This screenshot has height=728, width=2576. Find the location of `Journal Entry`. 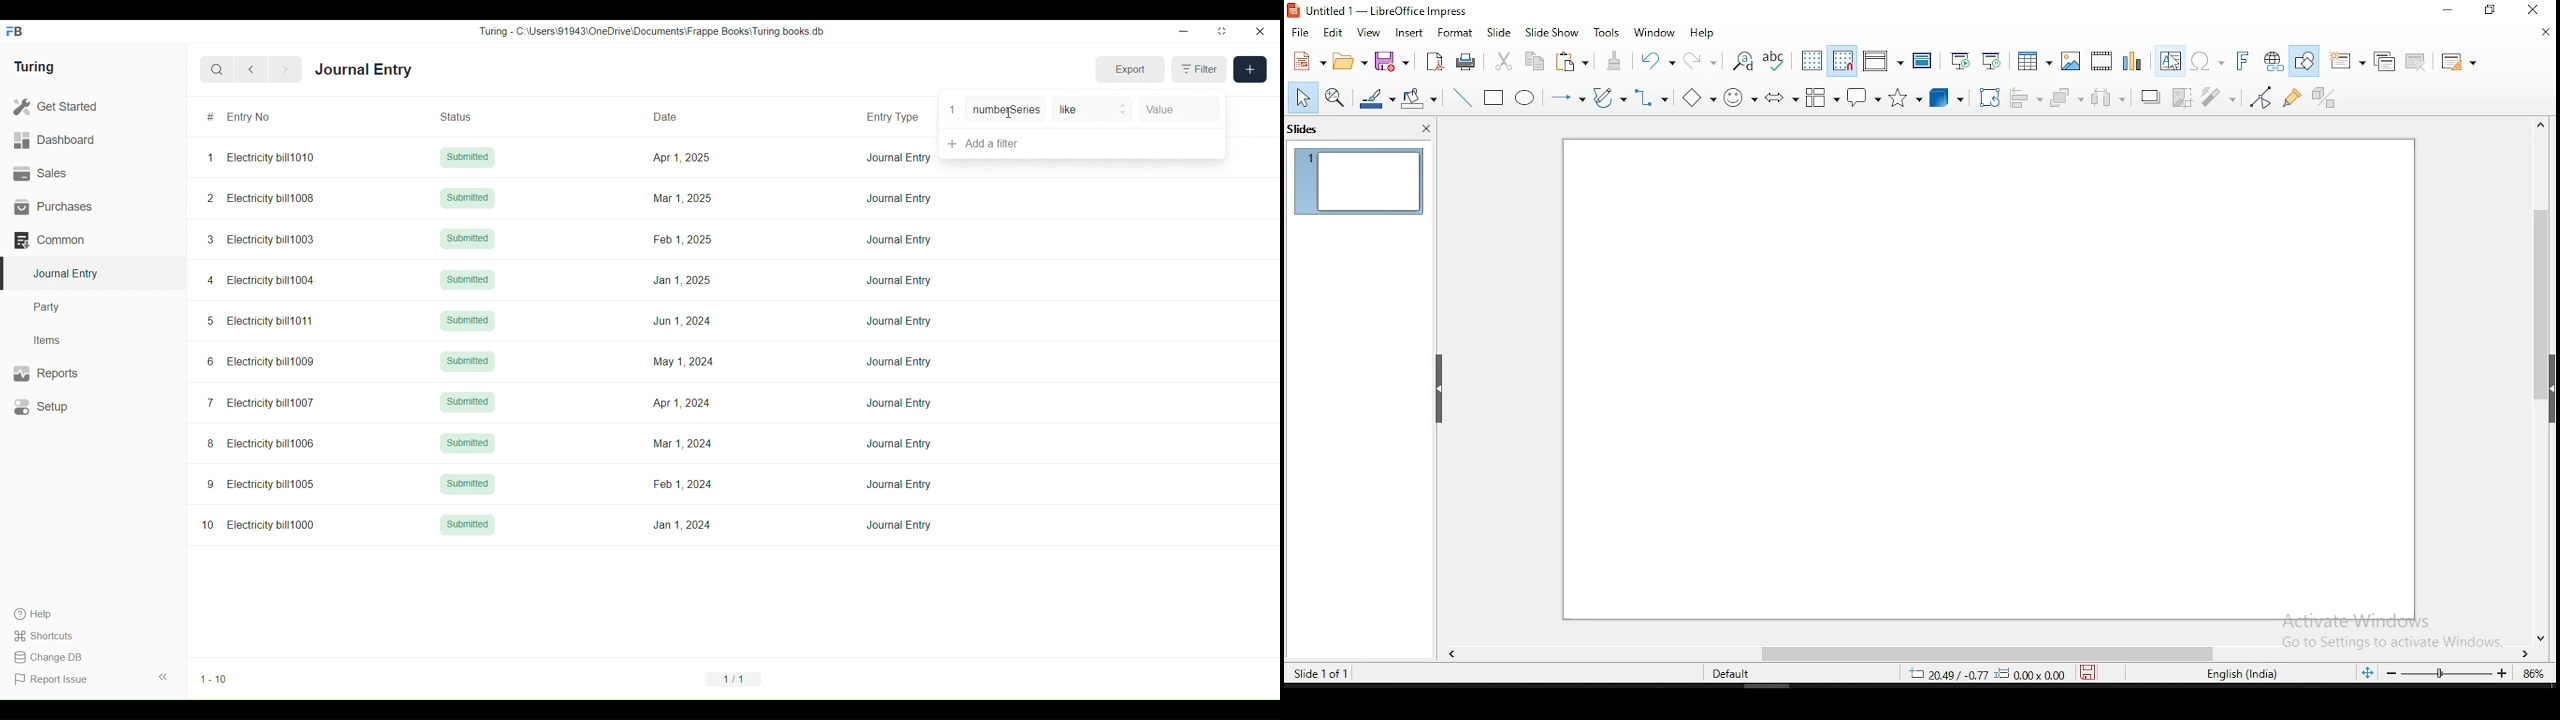

Journal Entry is located at coordinates (899, 199).